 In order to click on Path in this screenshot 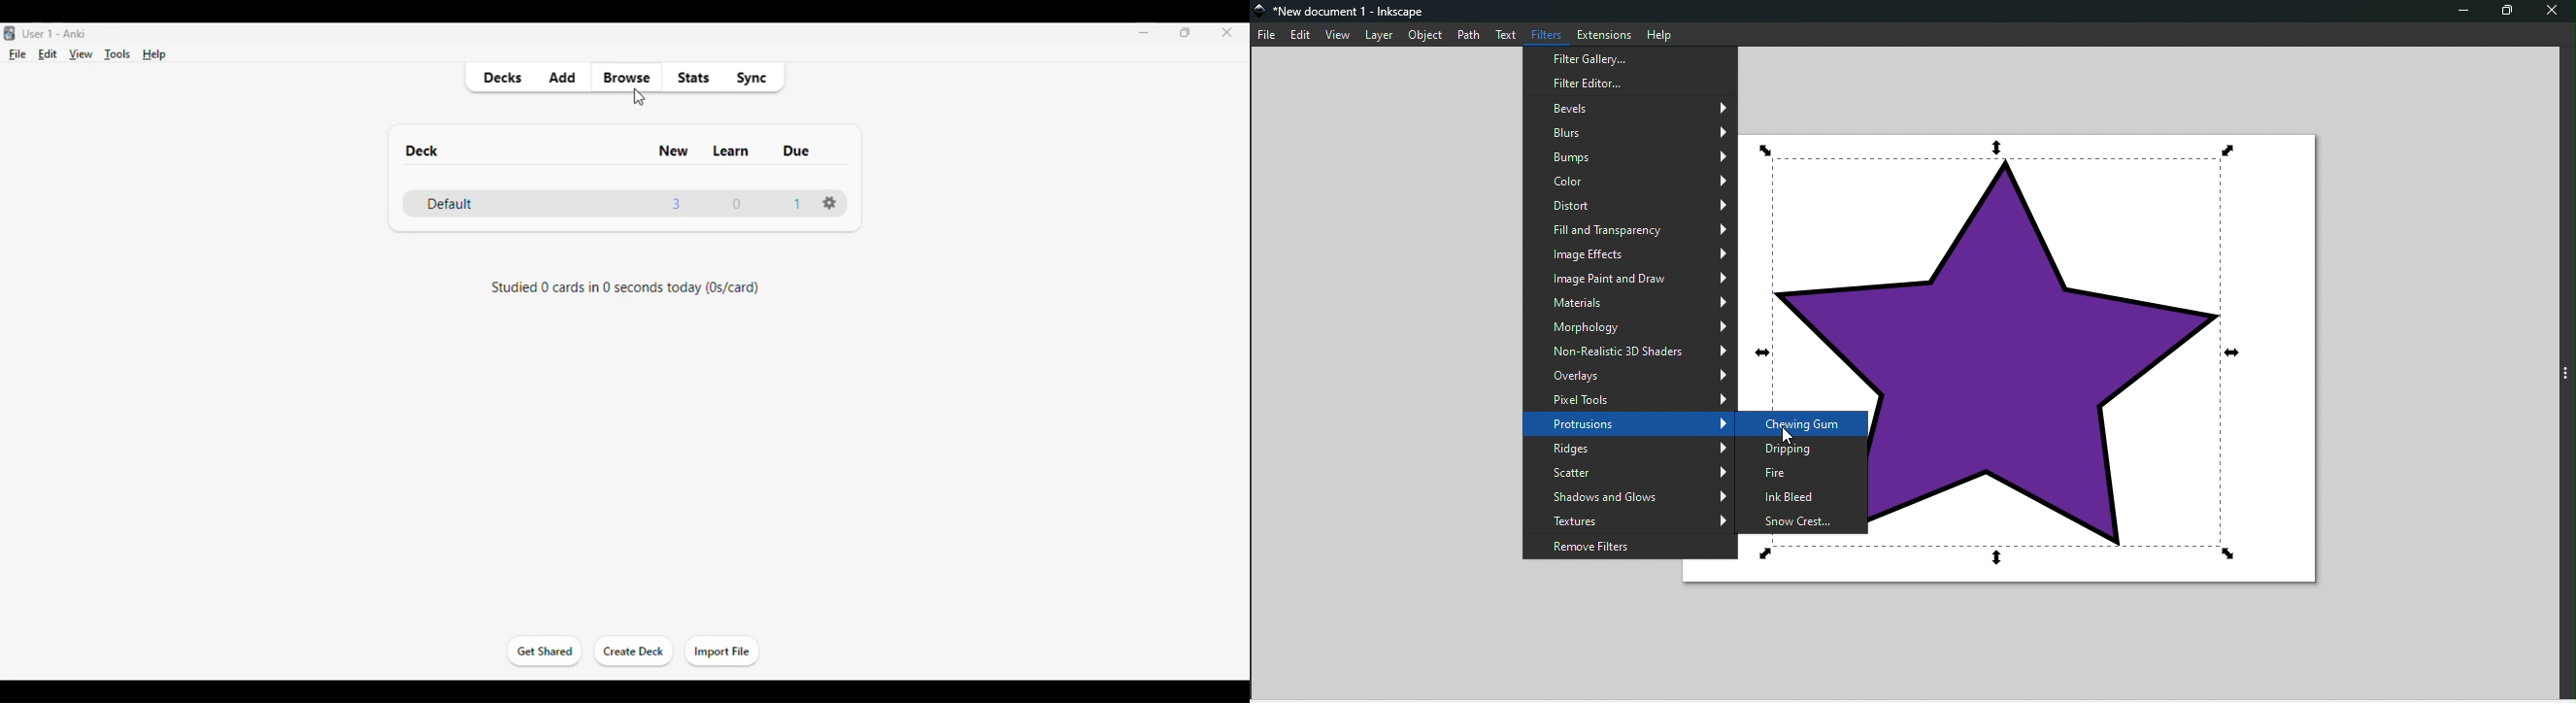, I will do `click(1472, 35)`.